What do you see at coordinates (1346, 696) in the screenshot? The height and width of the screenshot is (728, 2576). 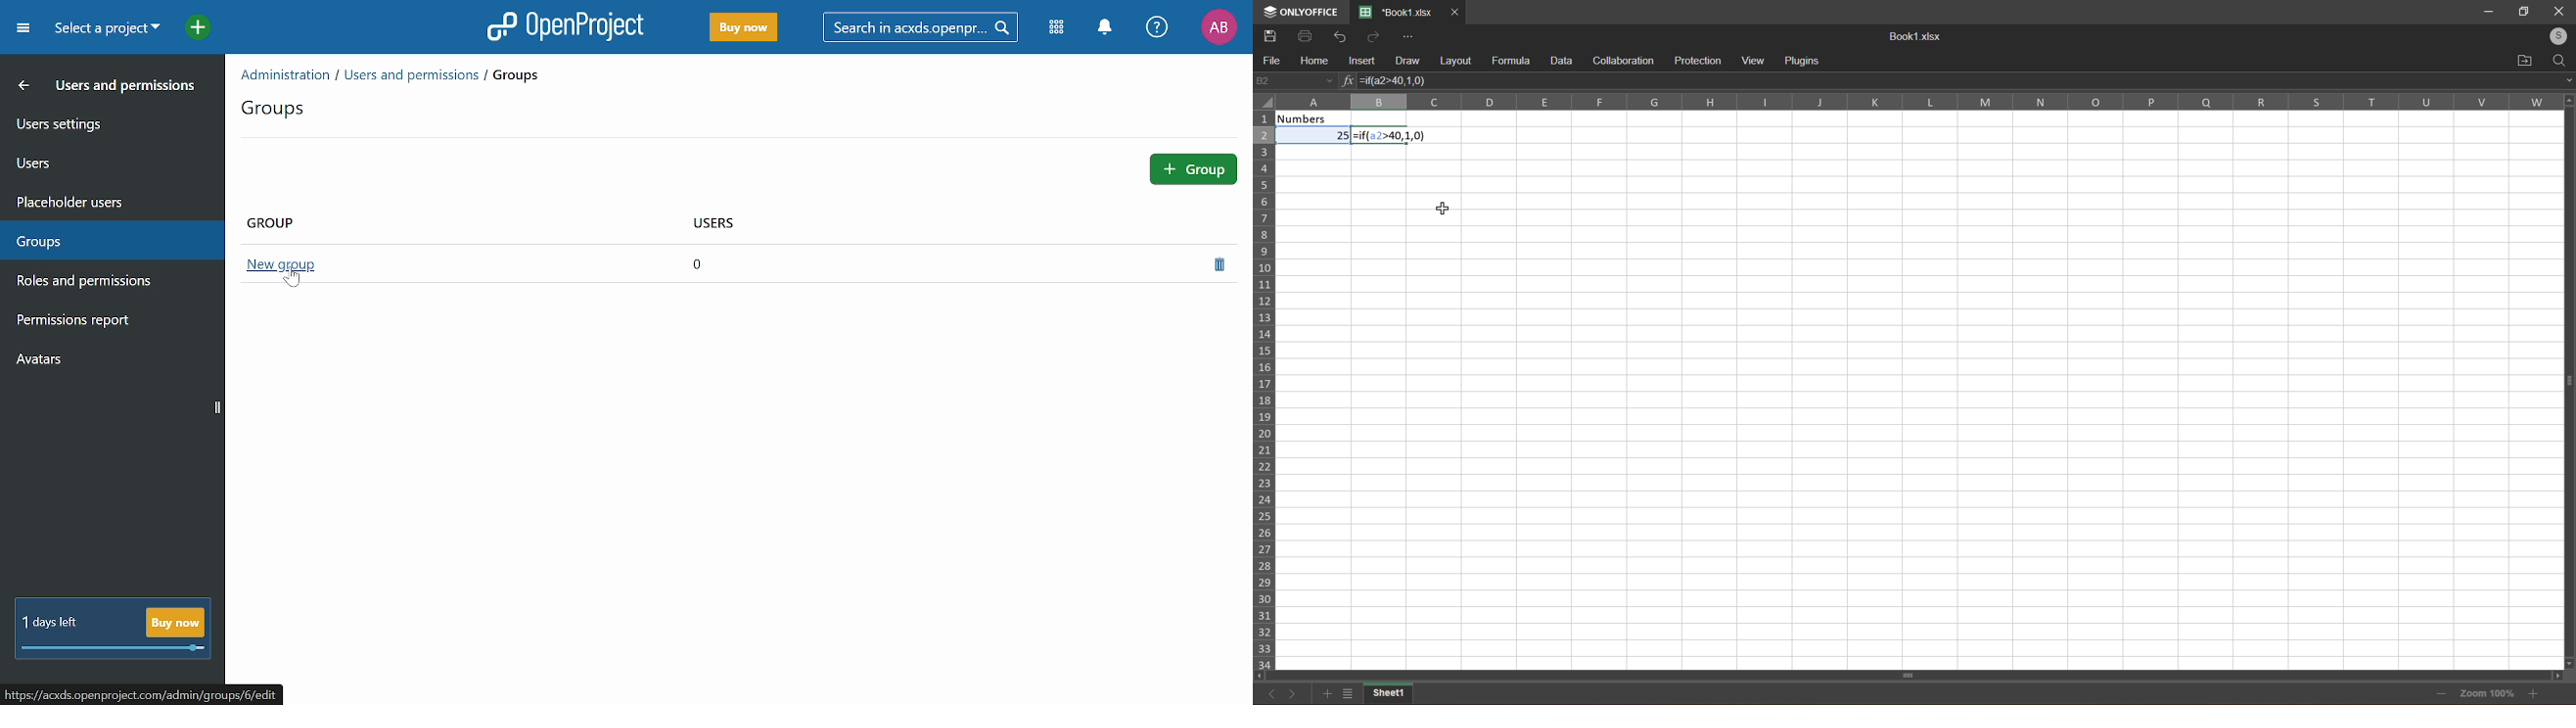 I see `list of sheet` at bounding box center [1346, 696].